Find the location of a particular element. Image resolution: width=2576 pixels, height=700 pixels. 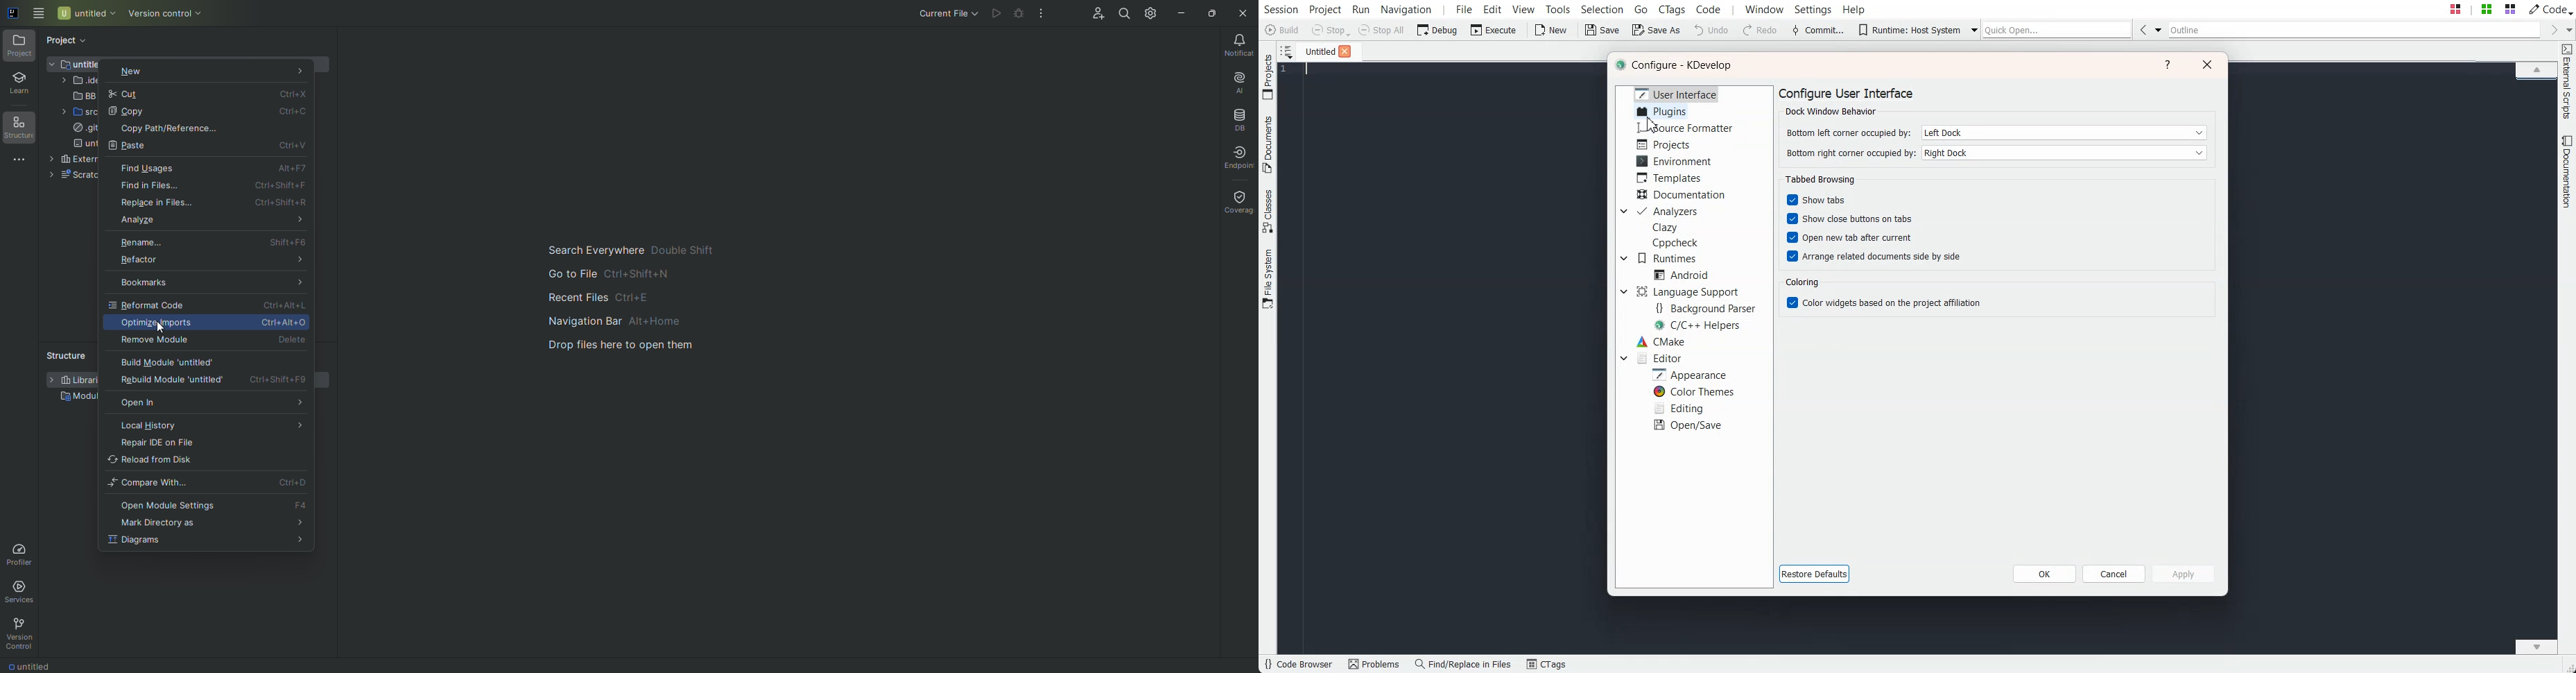

External Scripts is located at coordinates (2567, 82).